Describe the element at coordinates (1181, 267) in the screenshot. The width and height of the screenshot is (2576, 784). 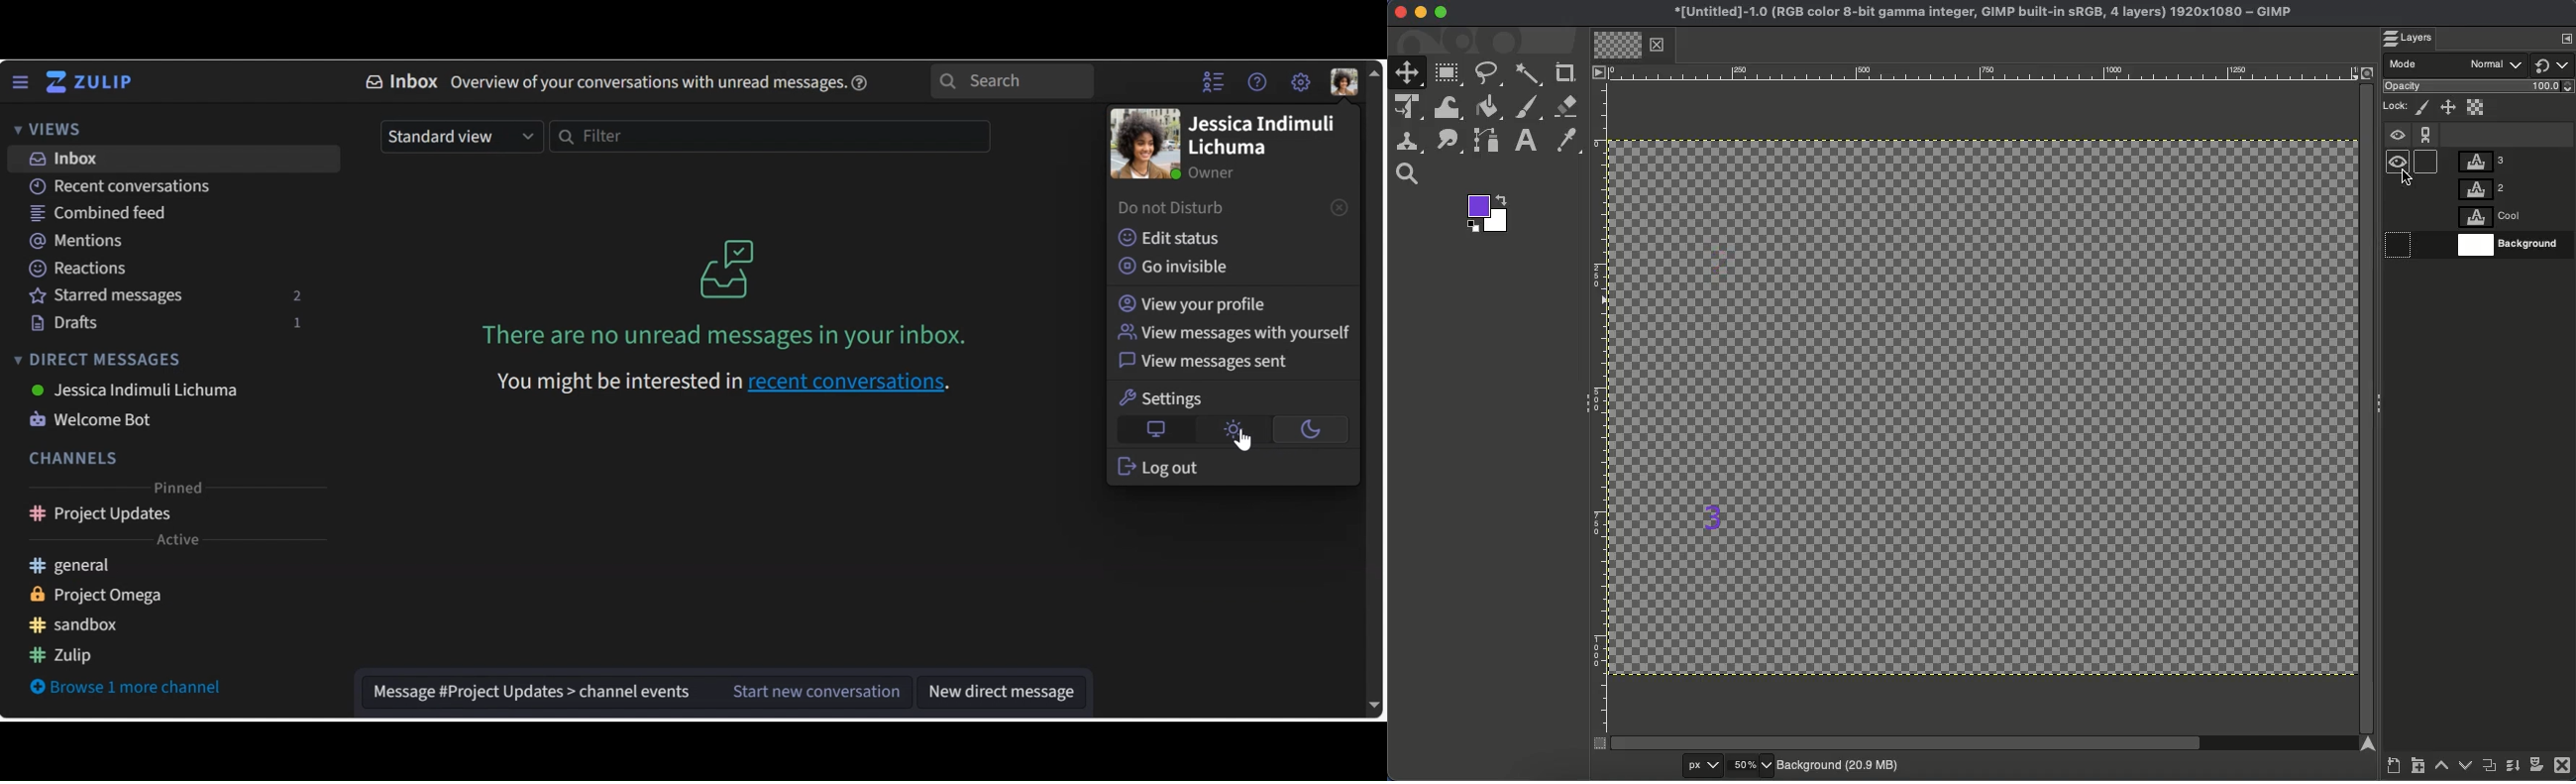
I see `Go invisible` at that location.